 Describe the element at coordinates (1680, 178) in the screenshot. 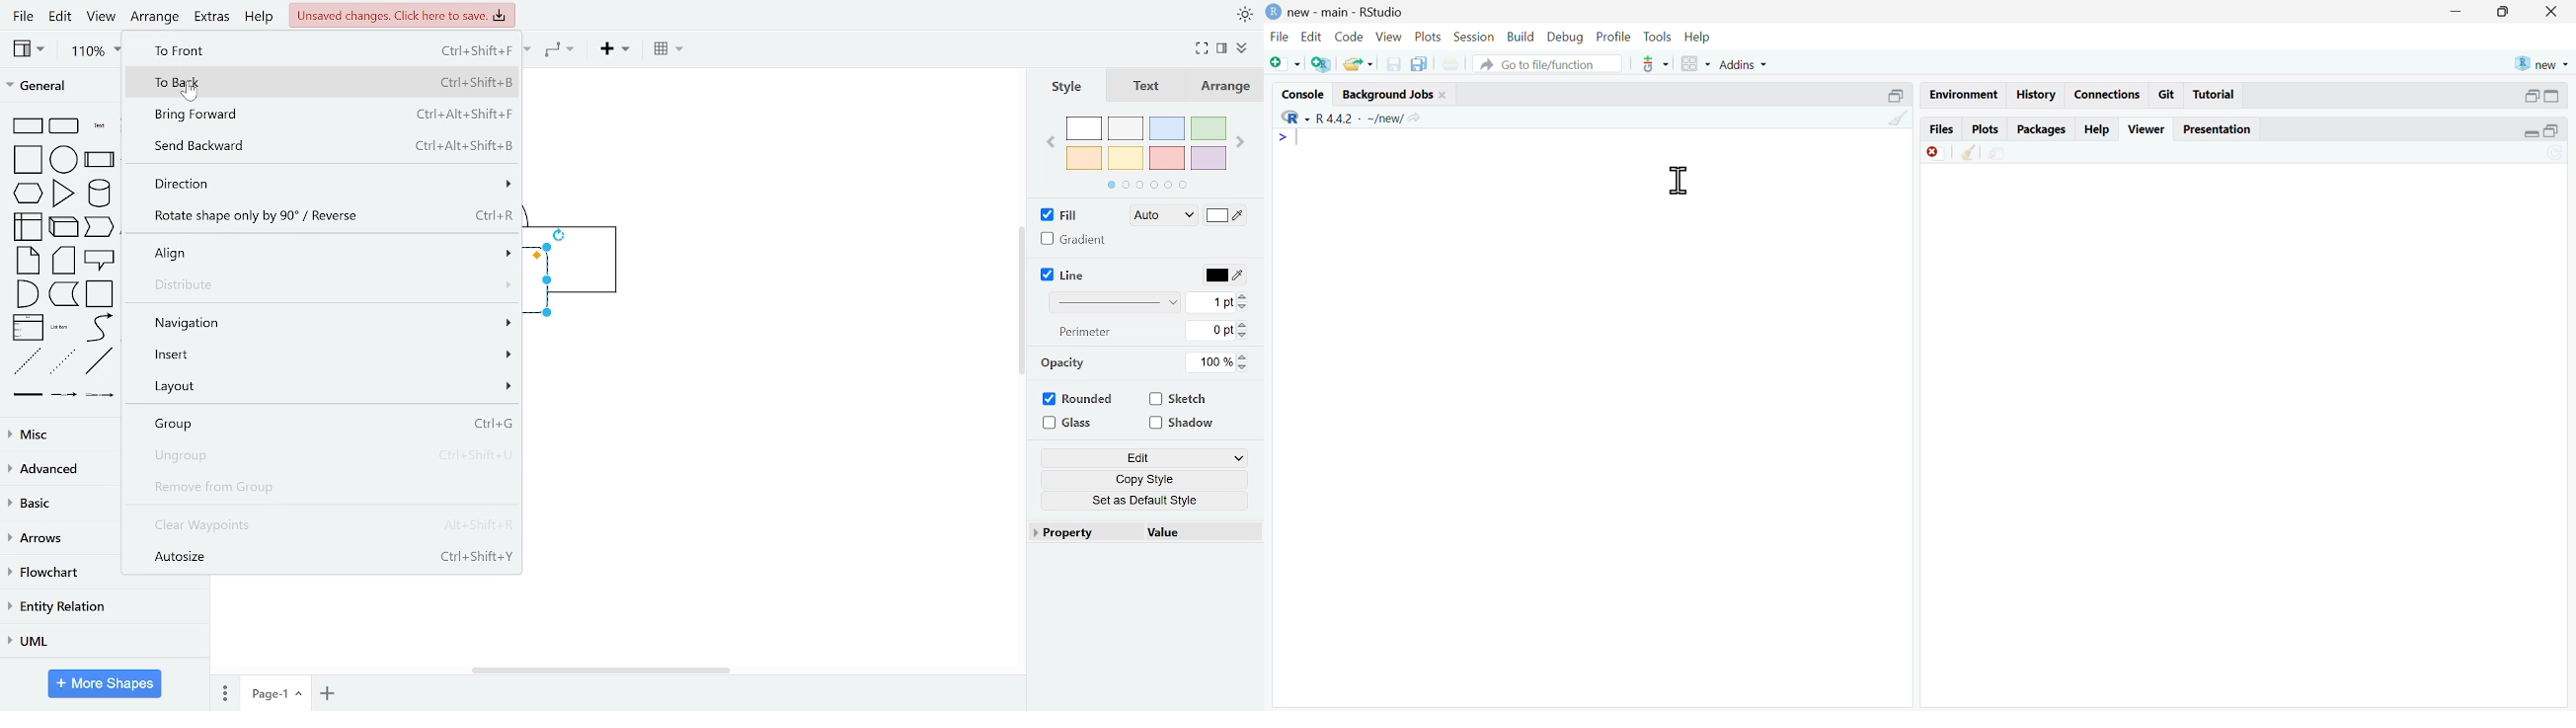

I see `cursor` at that location.